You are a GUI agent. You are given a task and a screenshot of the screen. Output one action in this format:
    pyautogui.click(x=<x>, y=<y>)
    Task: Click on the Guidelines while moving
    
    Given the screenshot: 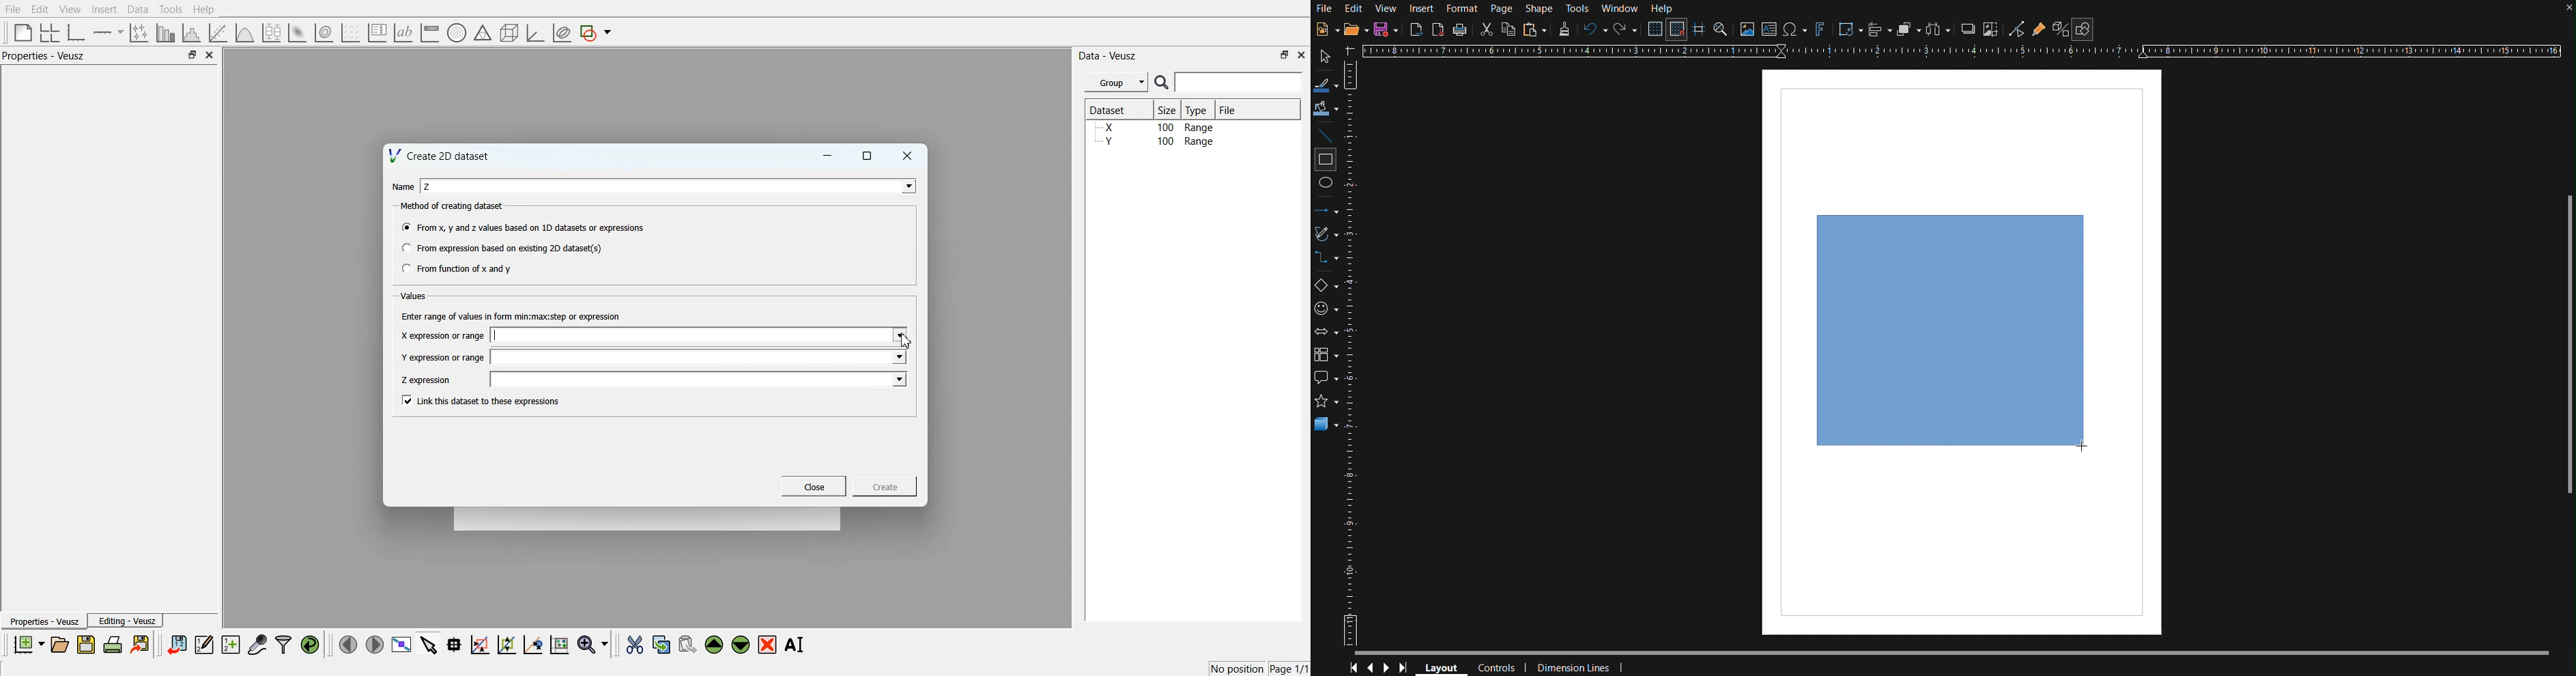 What is the action you would take?
    pyautogui.click(x=1699, y=28)
    